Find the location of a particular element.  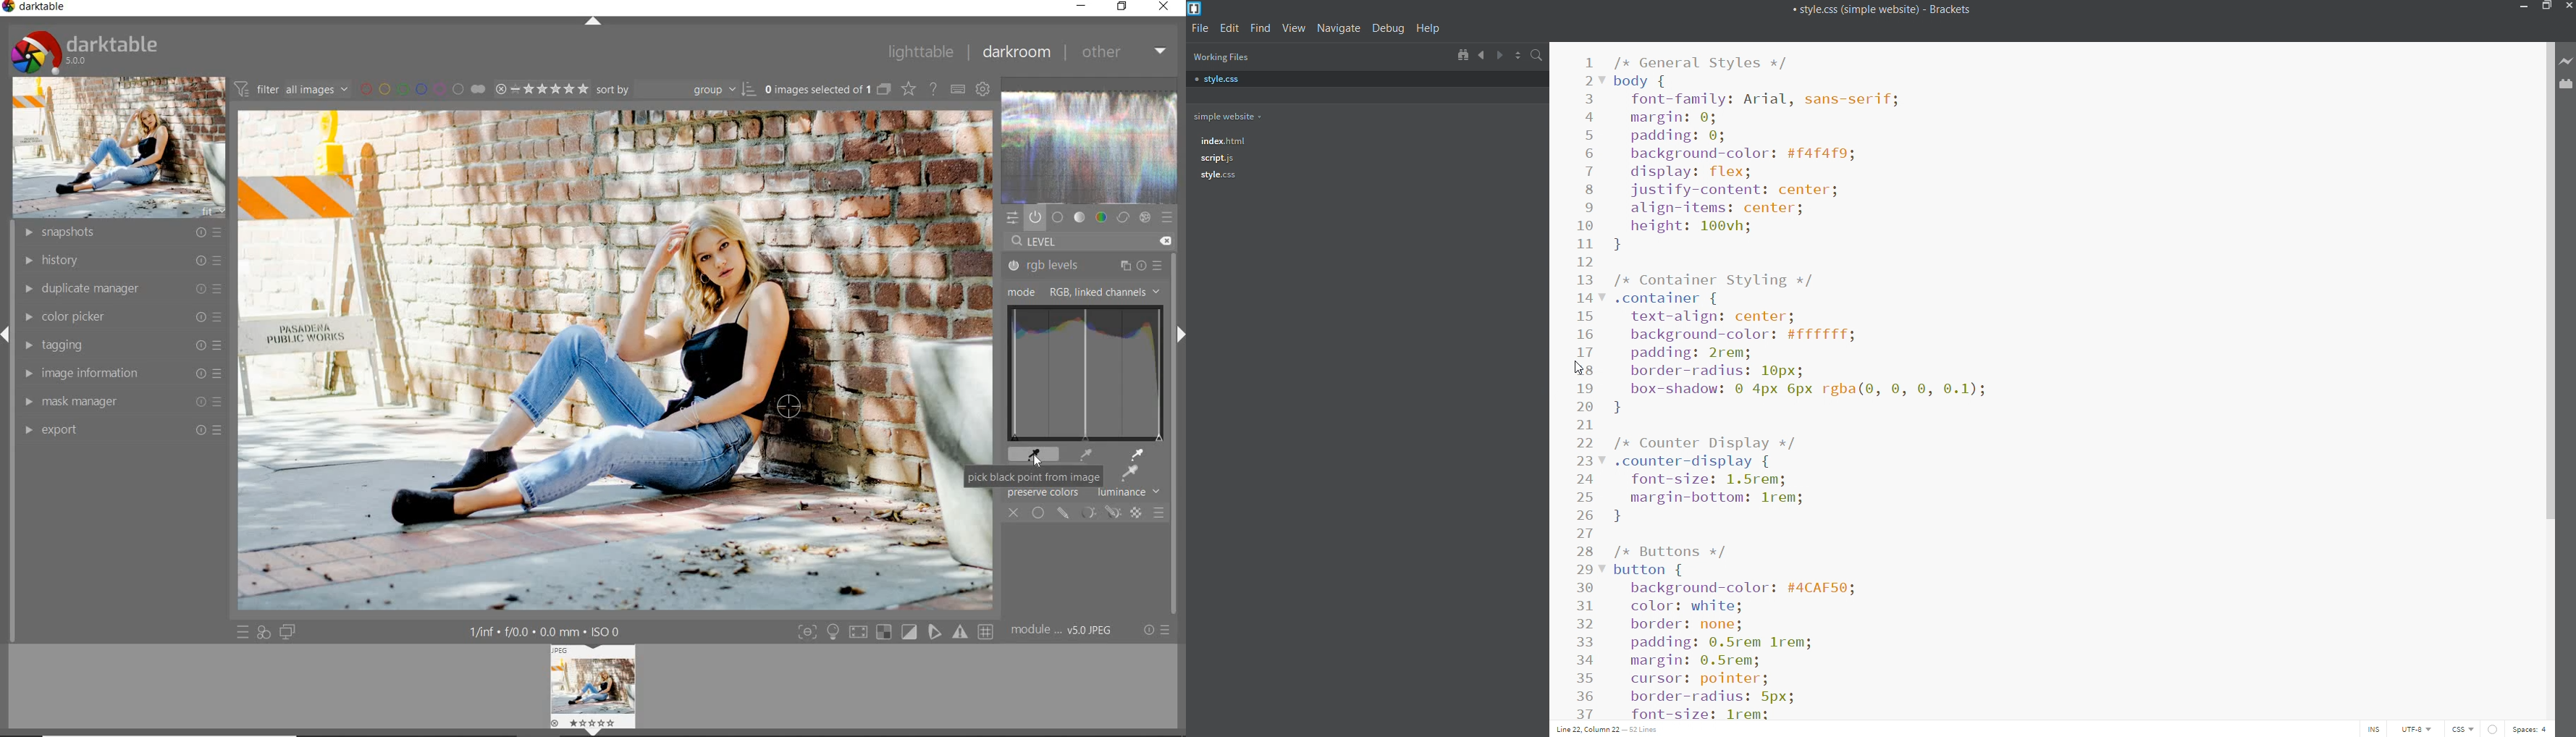

selected image is located at coordinates (475, 359).